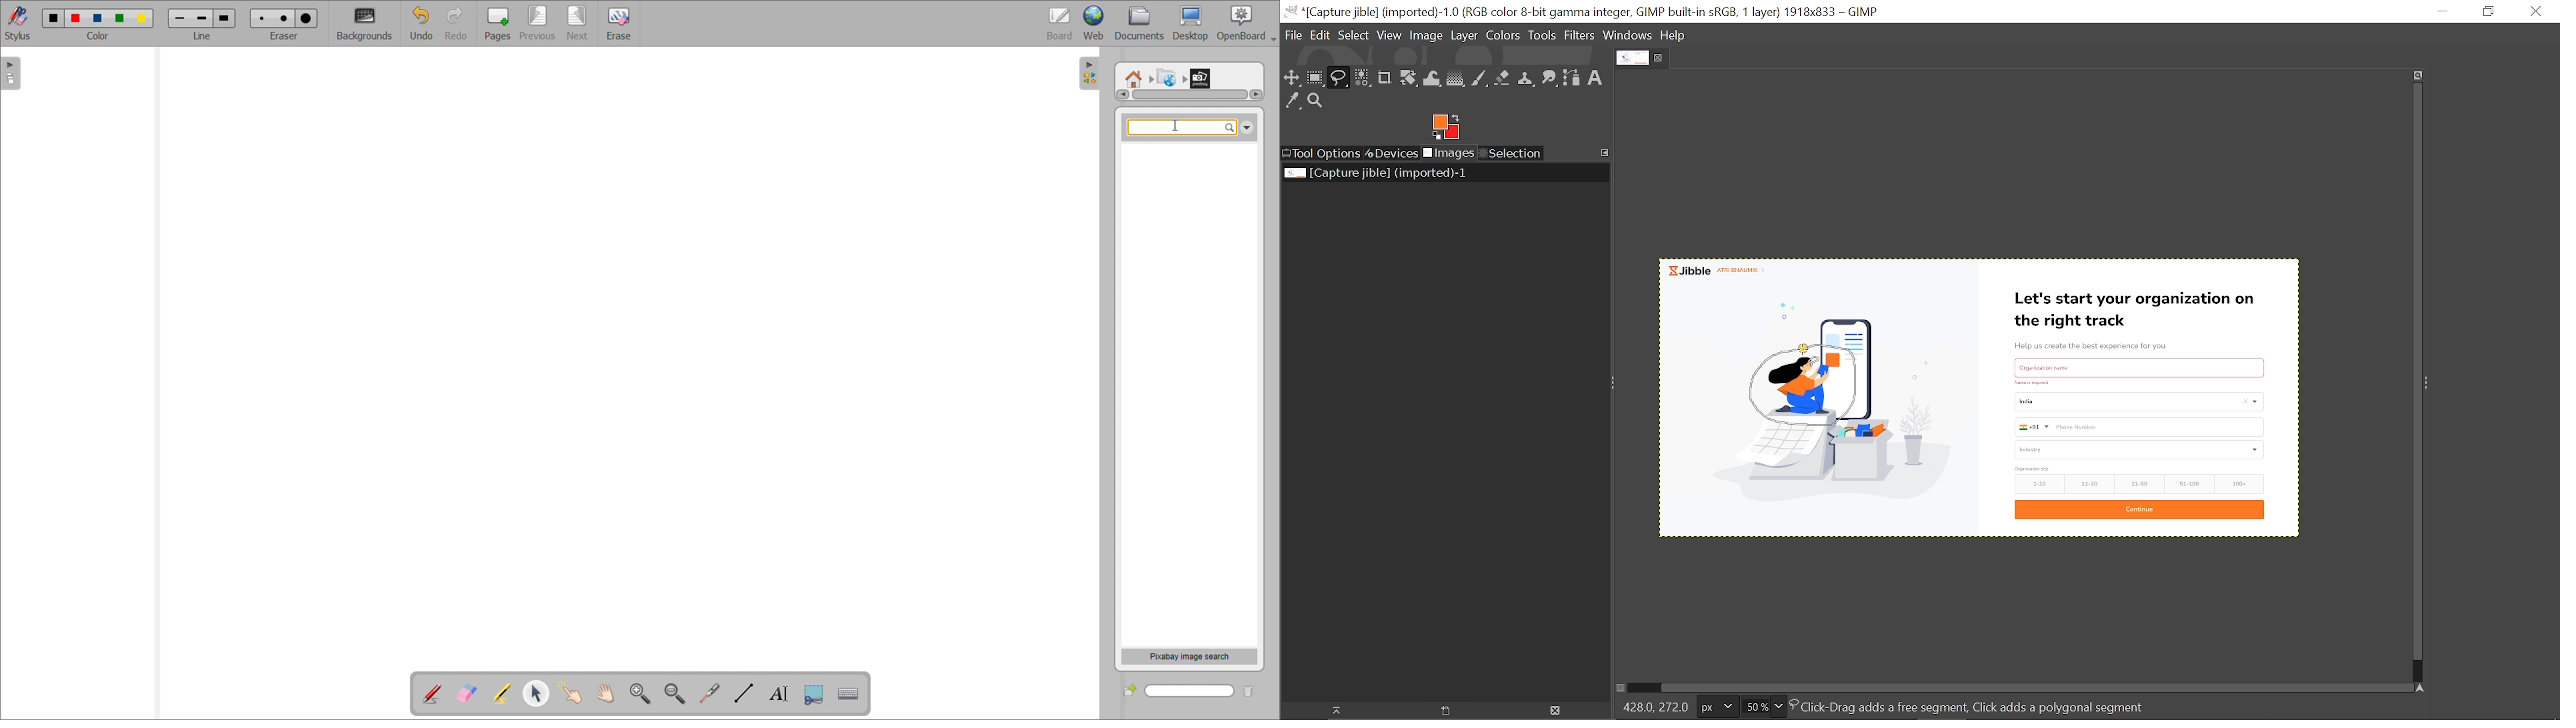  Describe the element at coordinates (1362, 79) in the screenshot. I see `Select by color` at that location.